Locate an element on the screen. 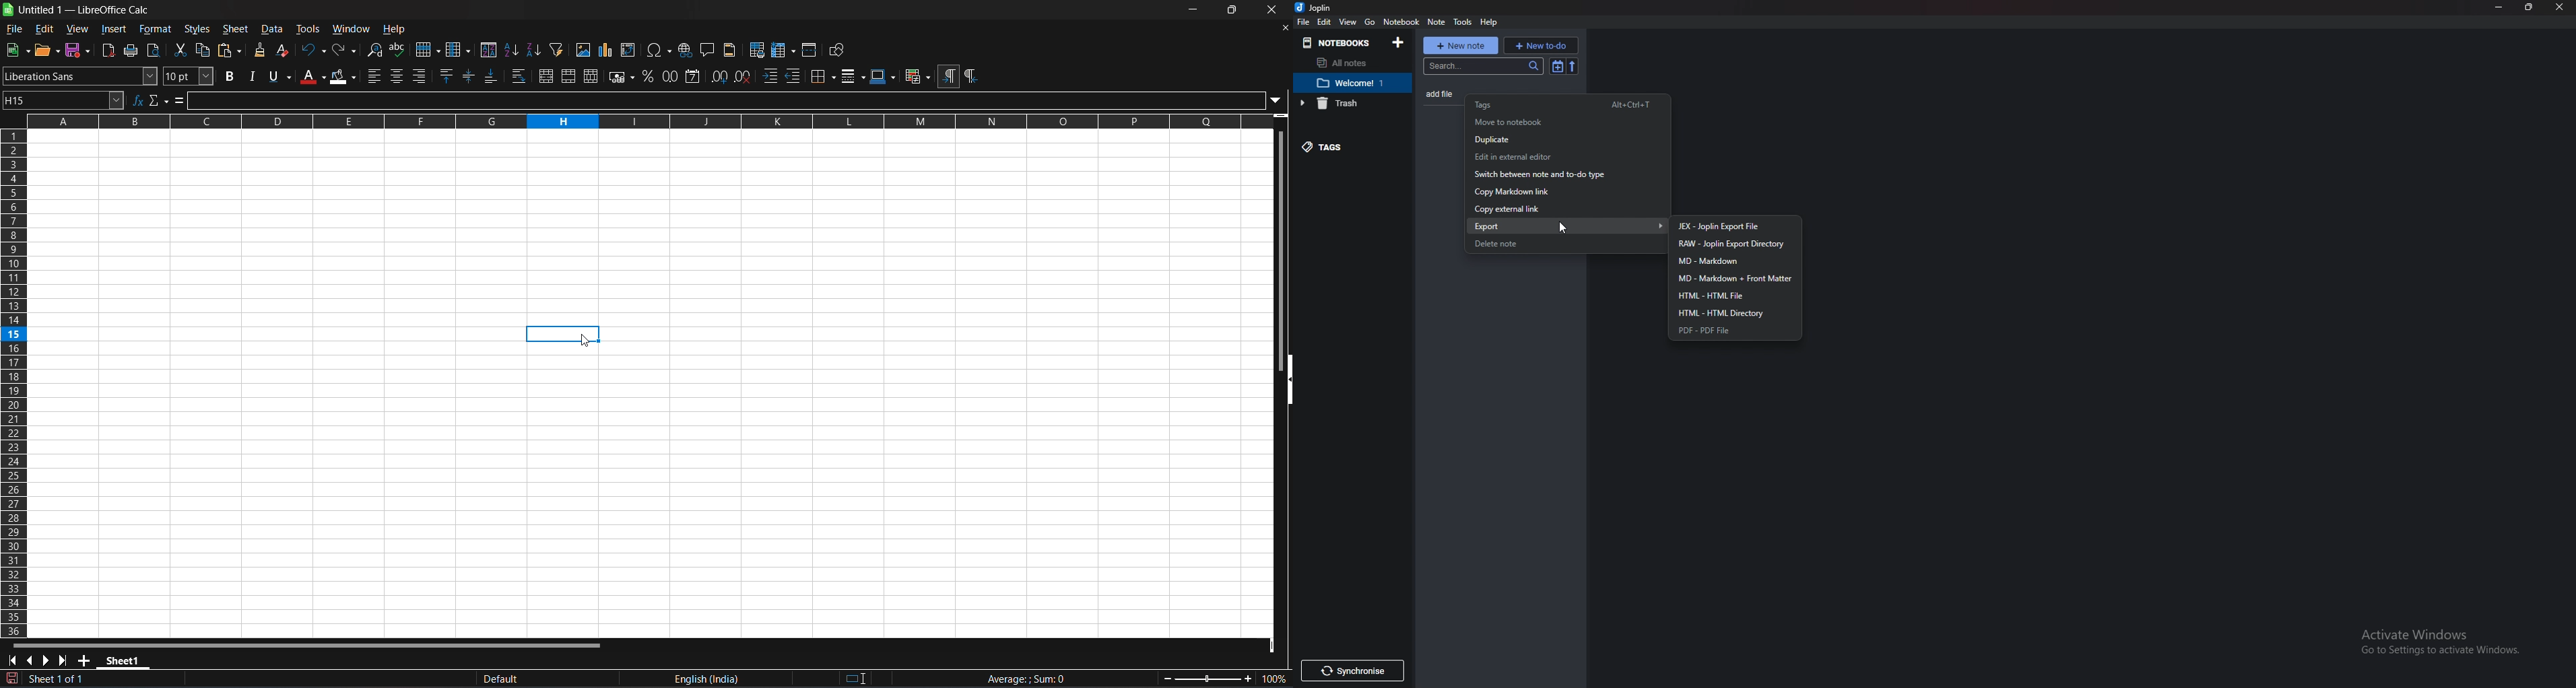  edit is located at coordinates (44, 29).